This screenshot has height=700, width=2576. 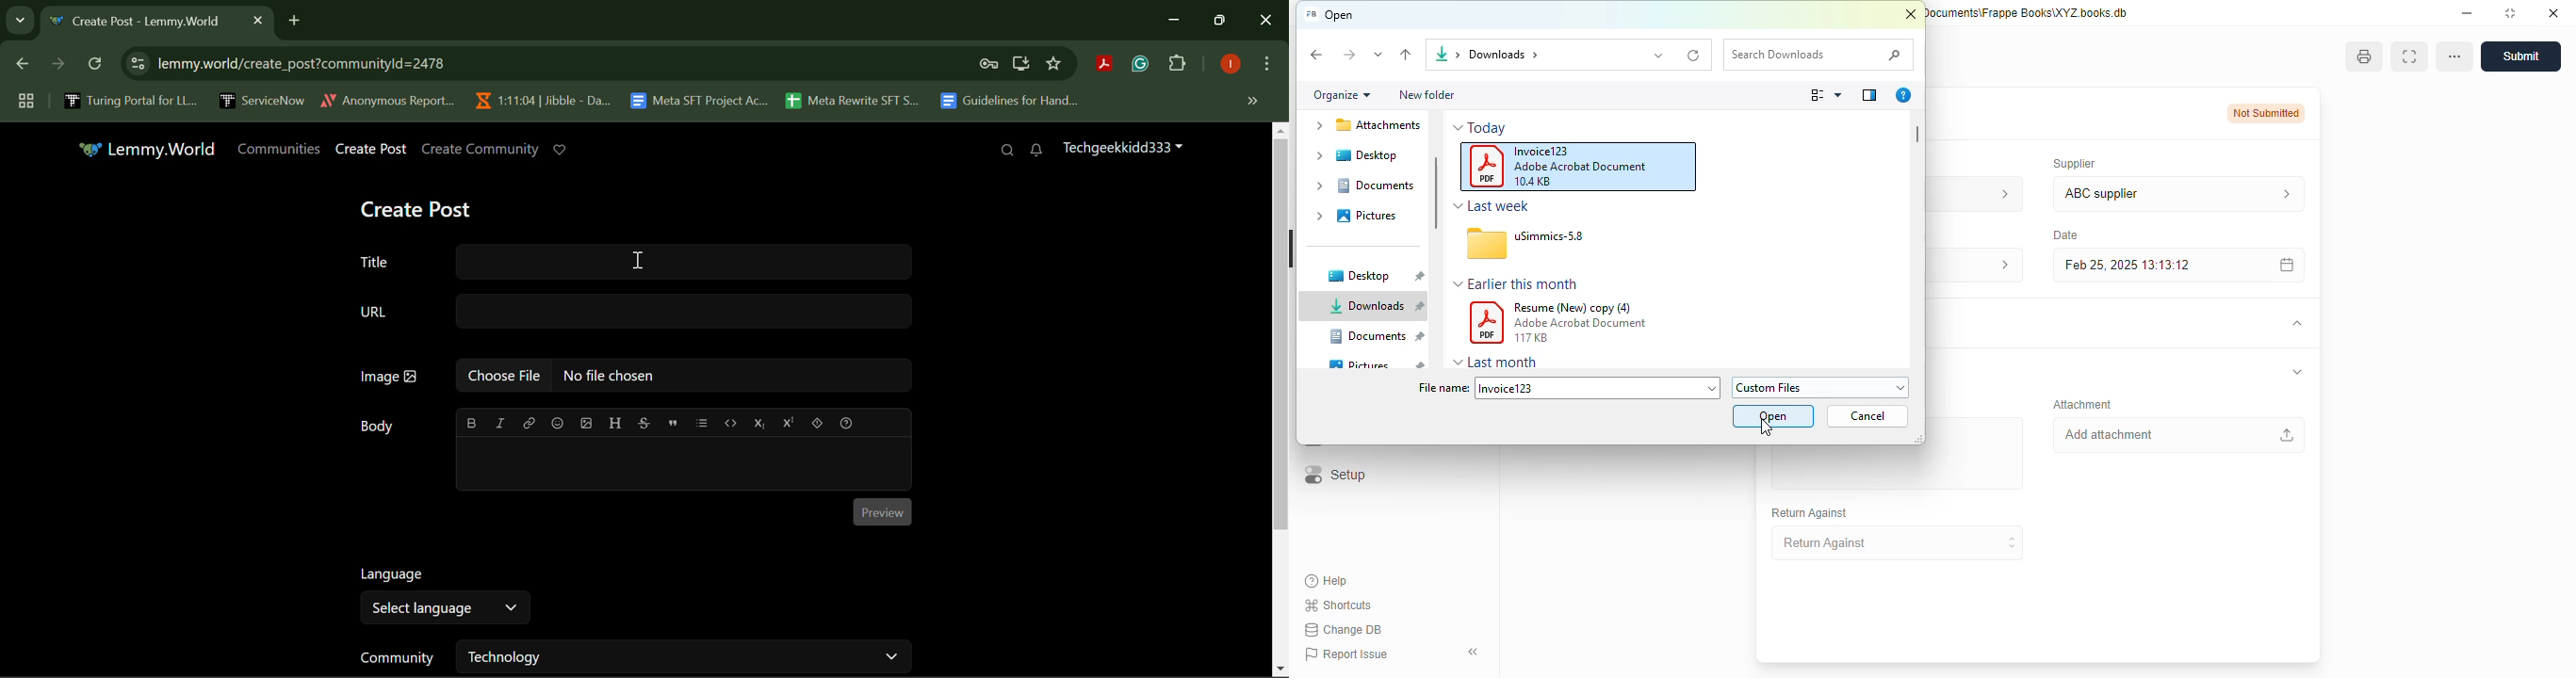 What do you see at coordinates (1487, 243) in the screenshot?
I see `file icon` at bounding box center [1487, 243].